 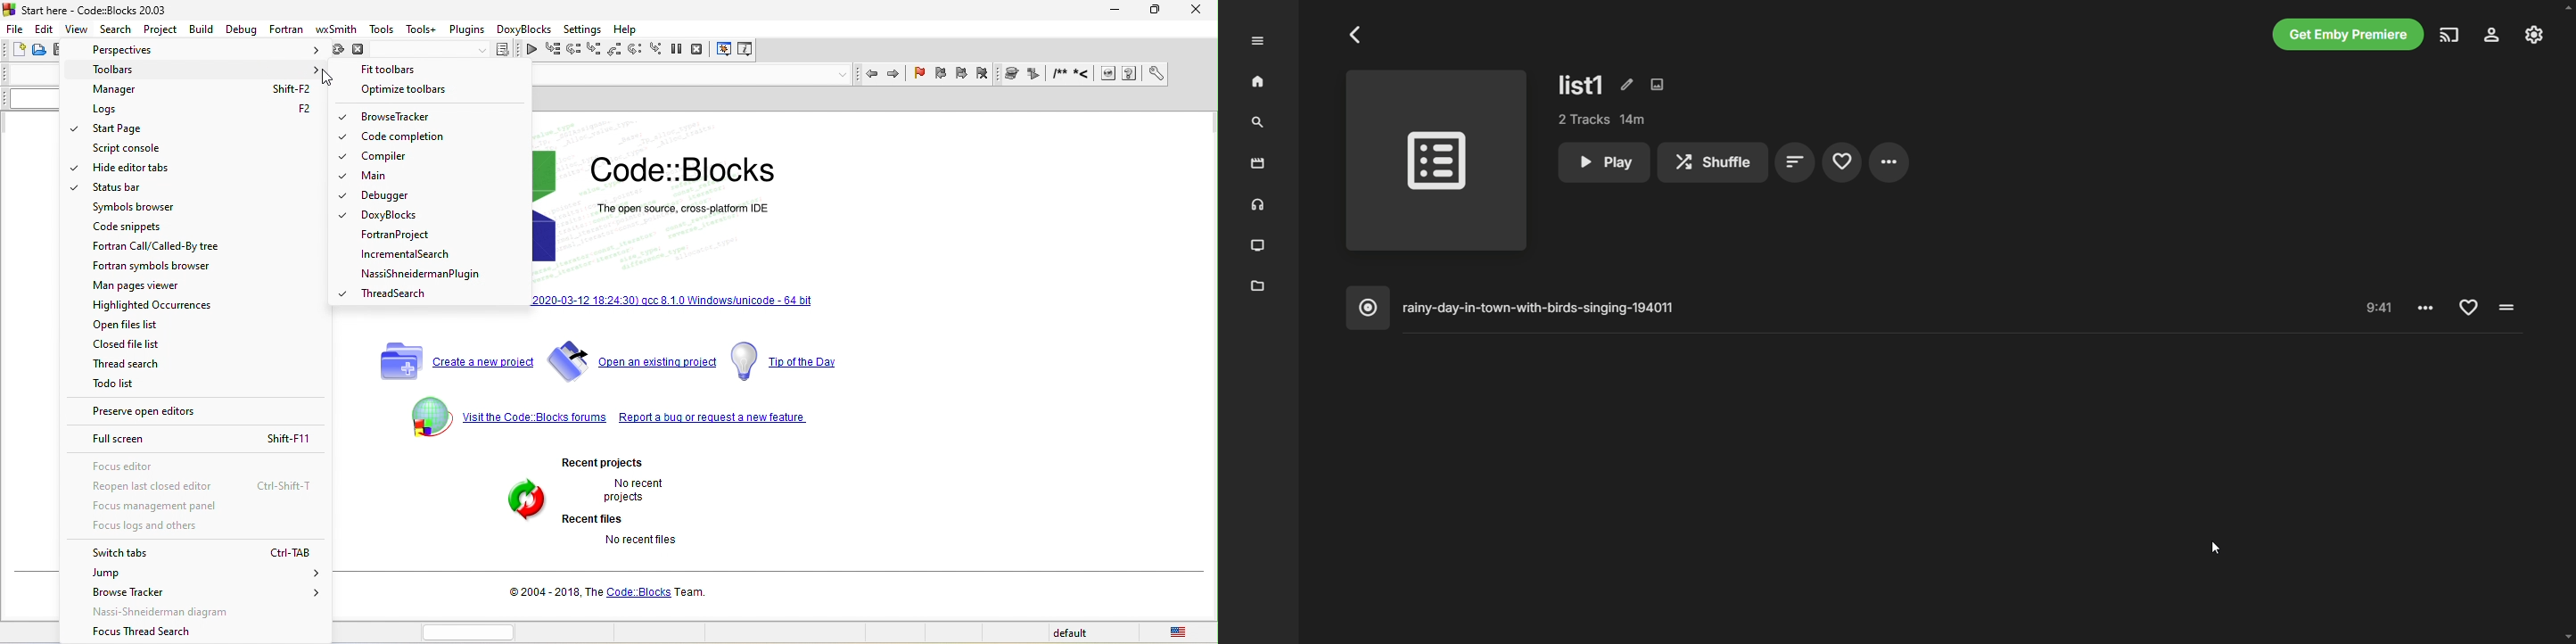 I want to click on stop debugger, so click(x=702, y=49).